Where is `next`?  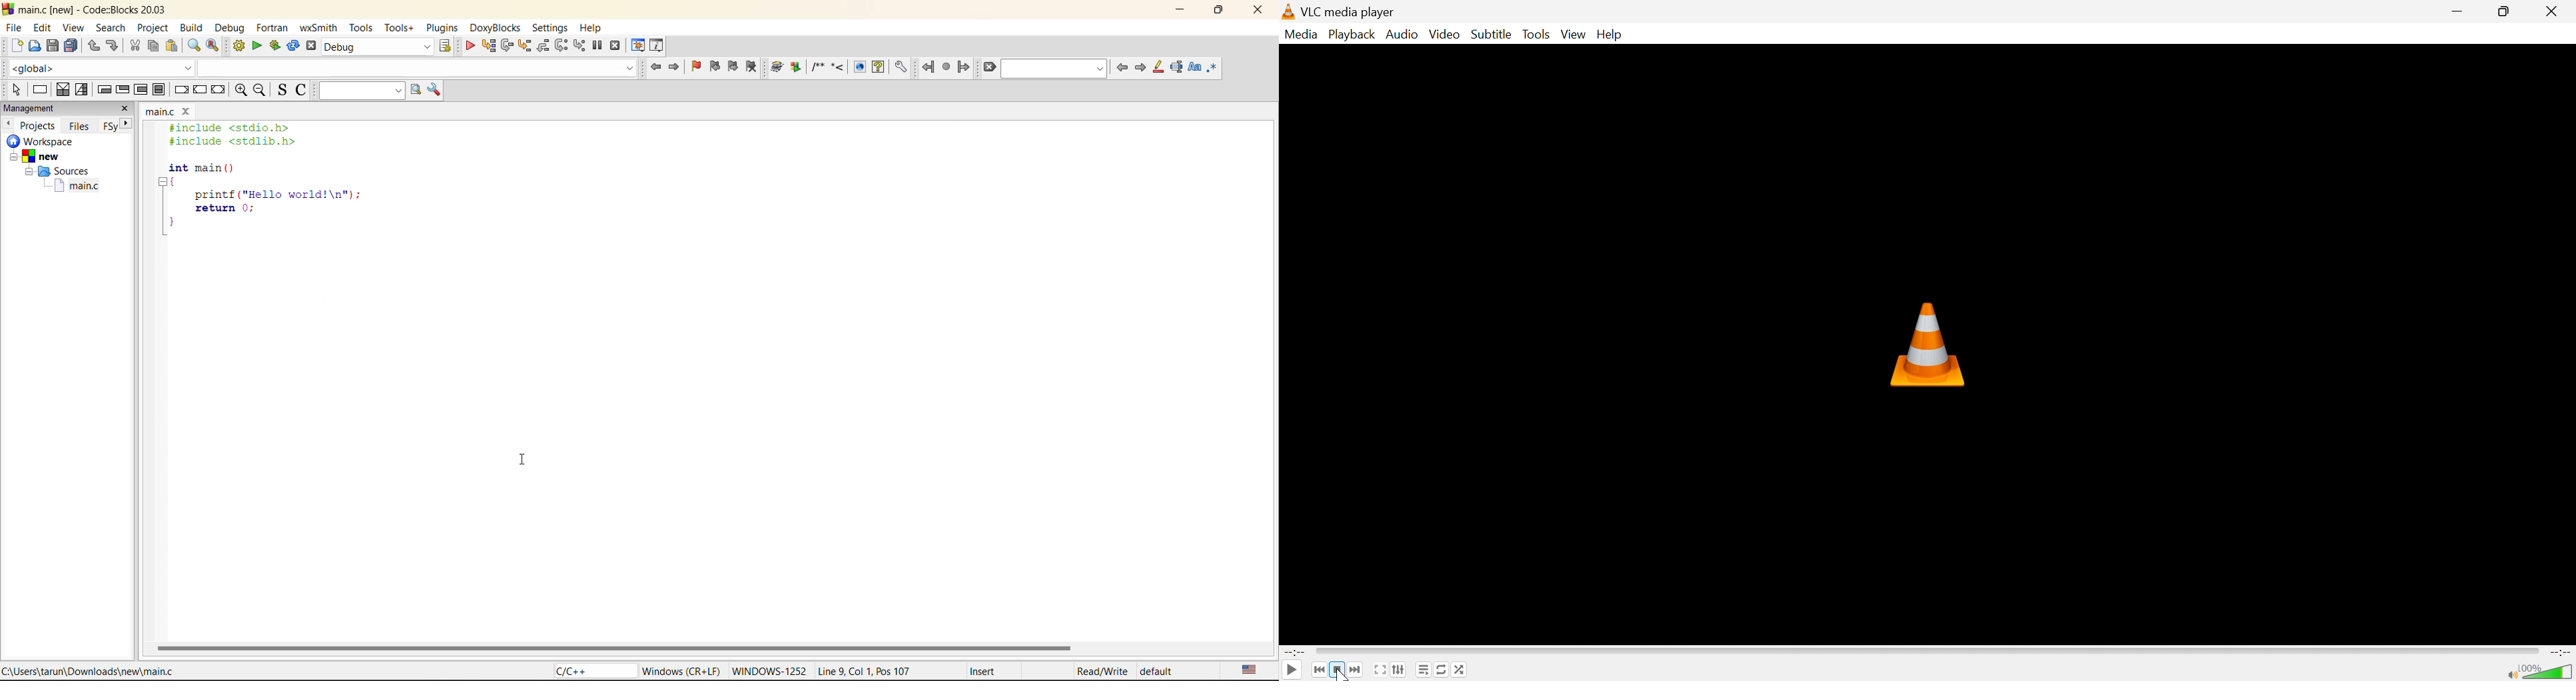 next is located at coordinates (128, 123).